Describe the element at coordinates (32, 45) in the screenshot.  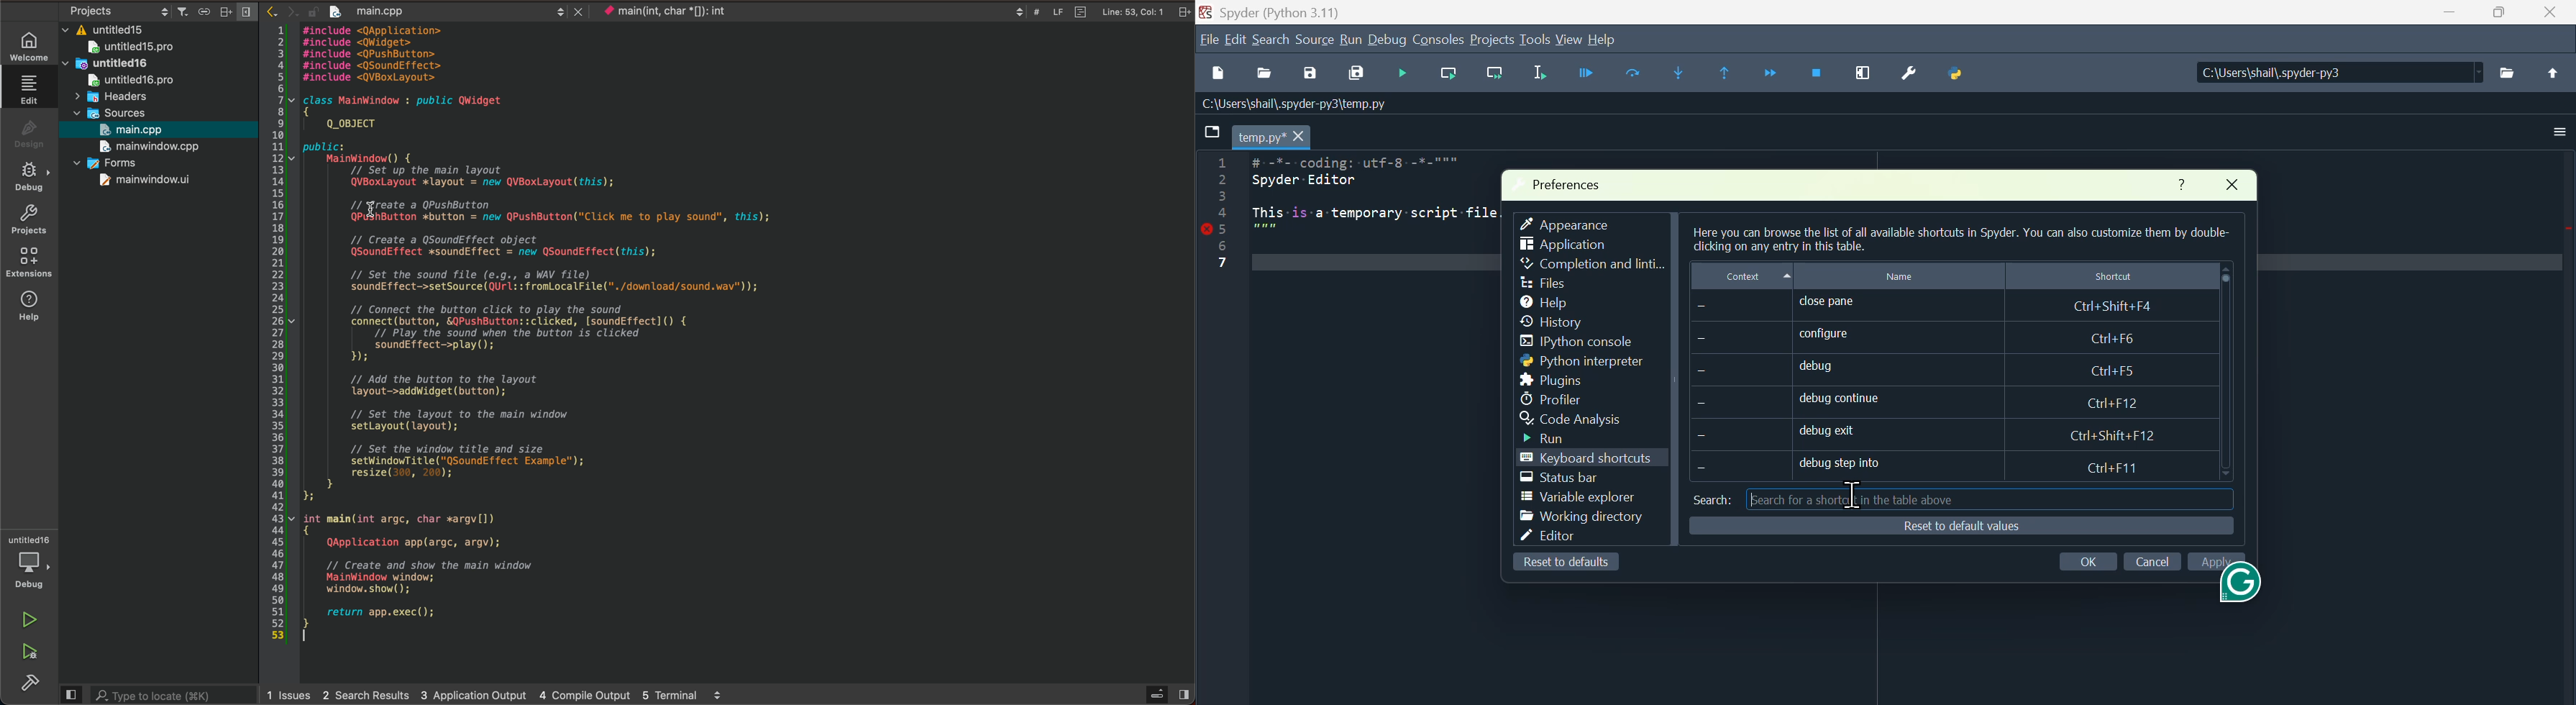
I see `welcome` at that location.